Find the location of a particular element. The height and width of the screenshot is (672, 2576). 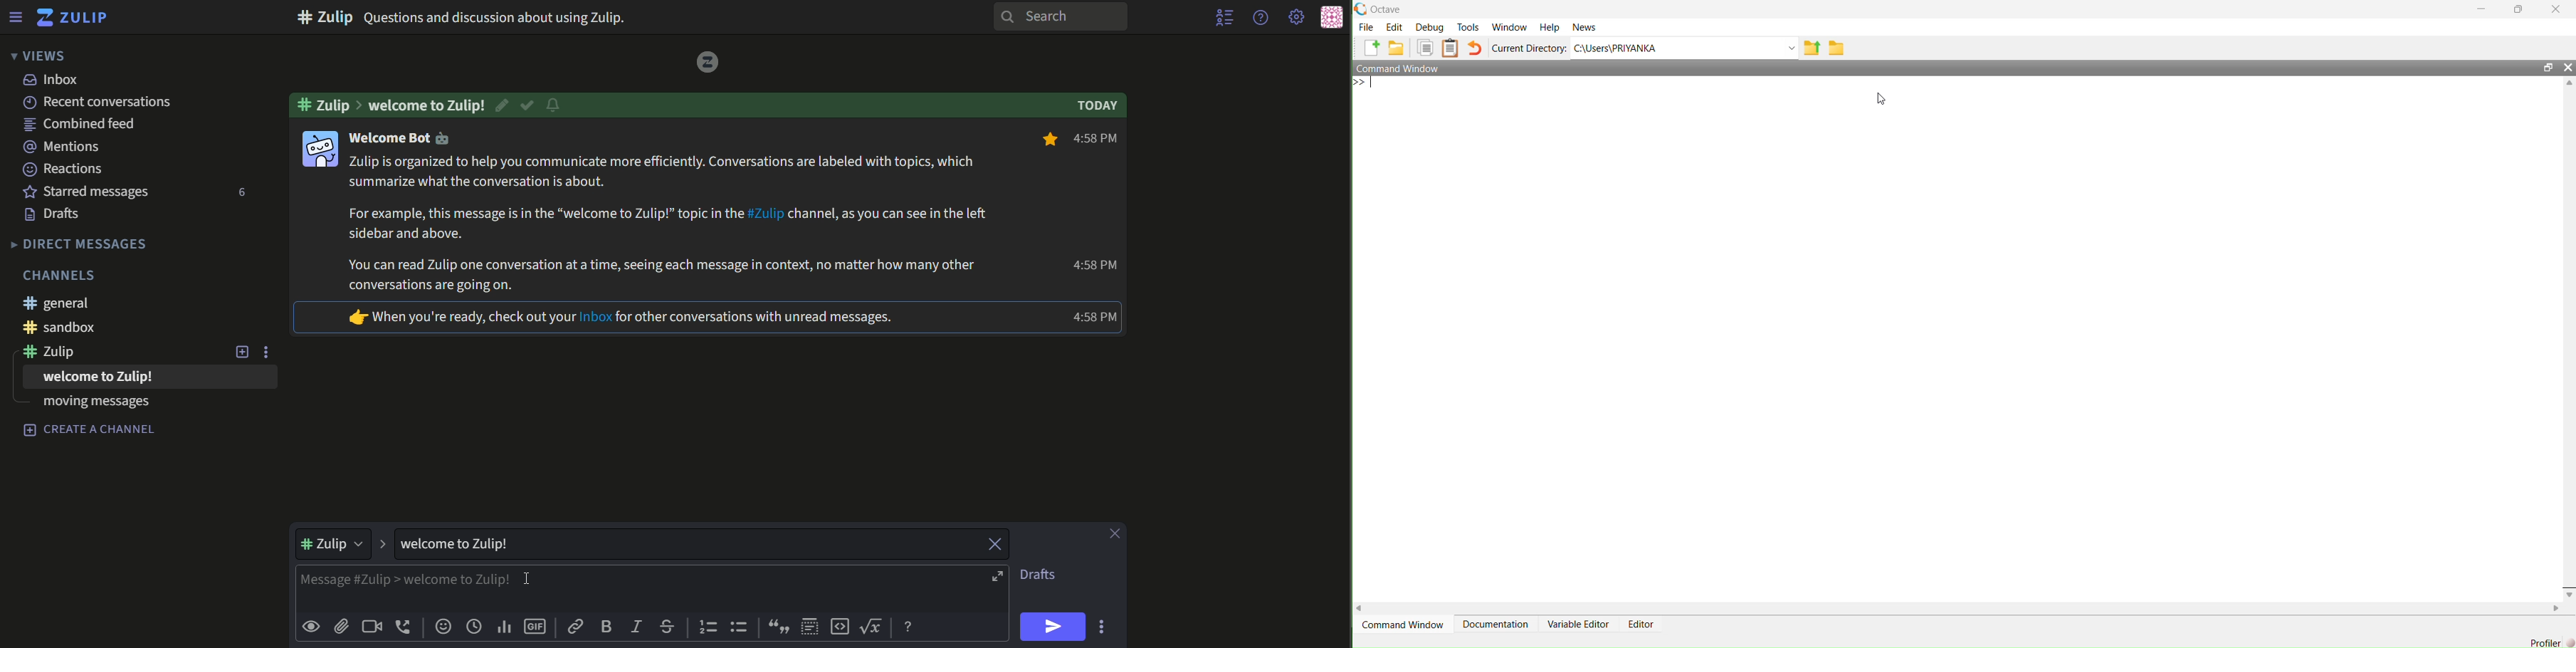

add emoji is located at coordinates (442, 627).